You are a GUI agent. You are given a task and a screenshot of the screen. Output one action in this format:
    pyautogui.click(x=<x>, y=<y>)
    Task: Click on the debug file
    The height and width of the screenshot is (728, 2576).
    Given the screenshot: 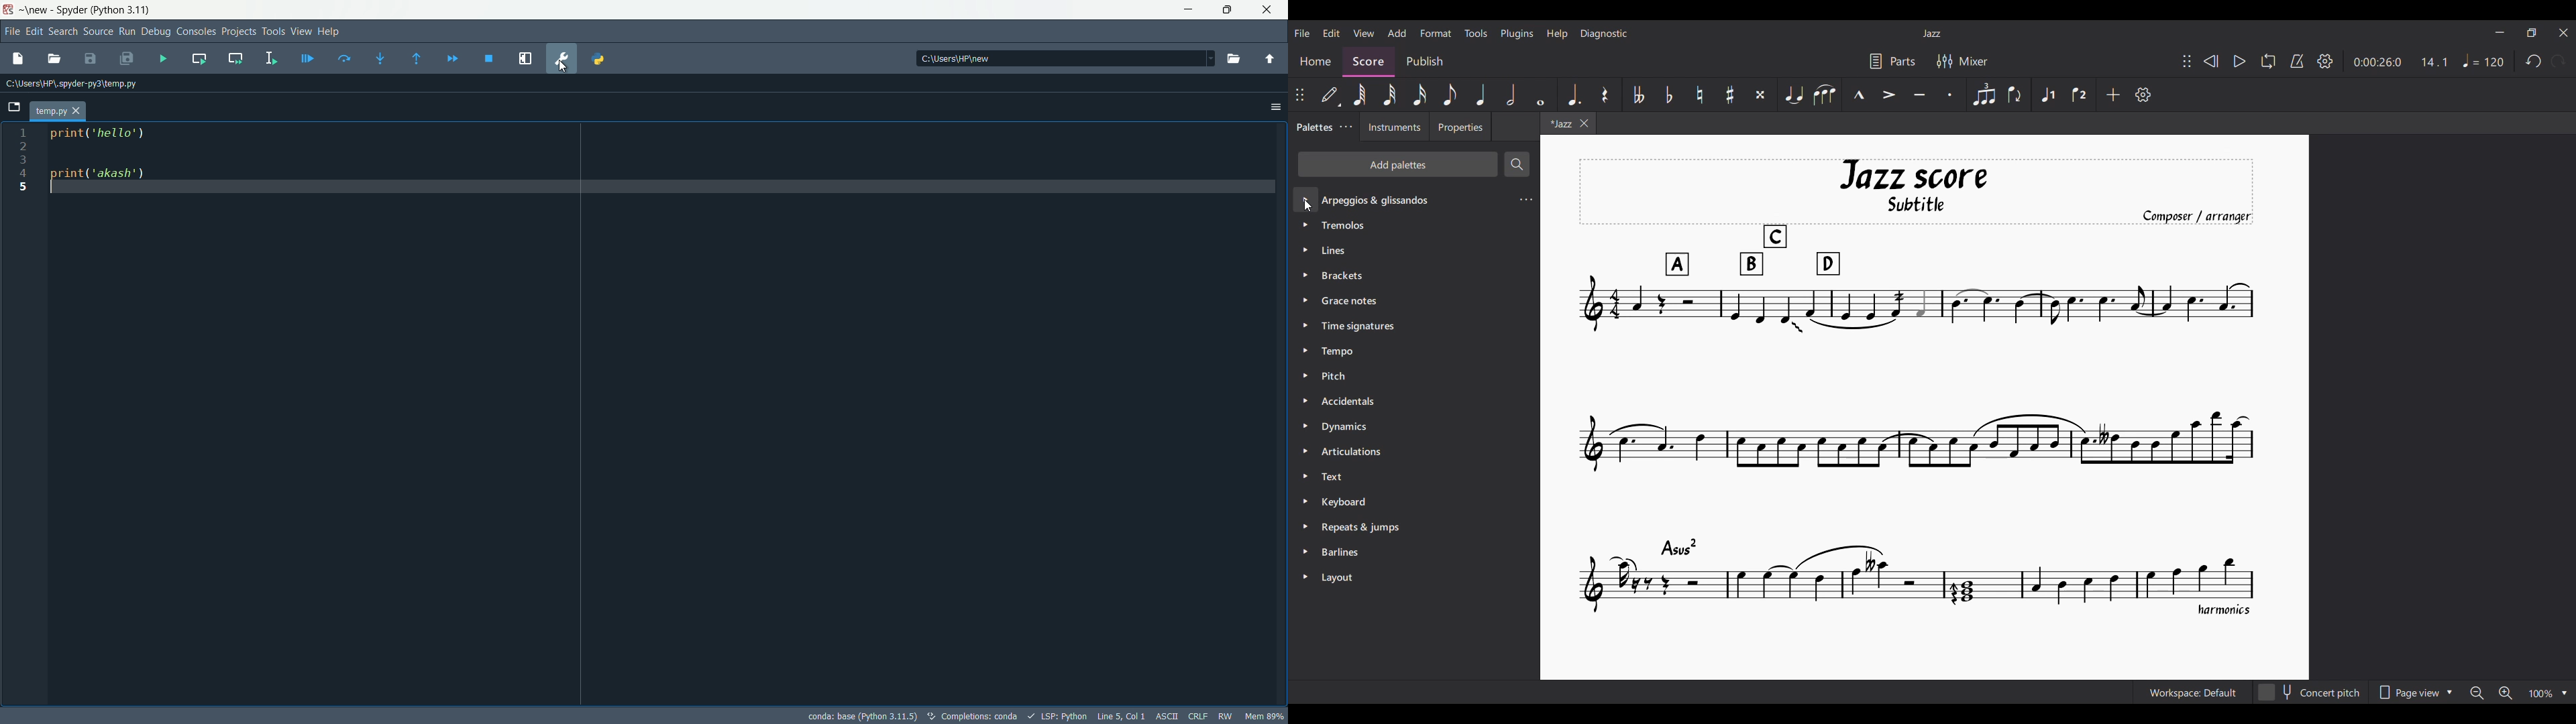 What is the action you would take?
    pyautogui.click(x=162, y=59)
    